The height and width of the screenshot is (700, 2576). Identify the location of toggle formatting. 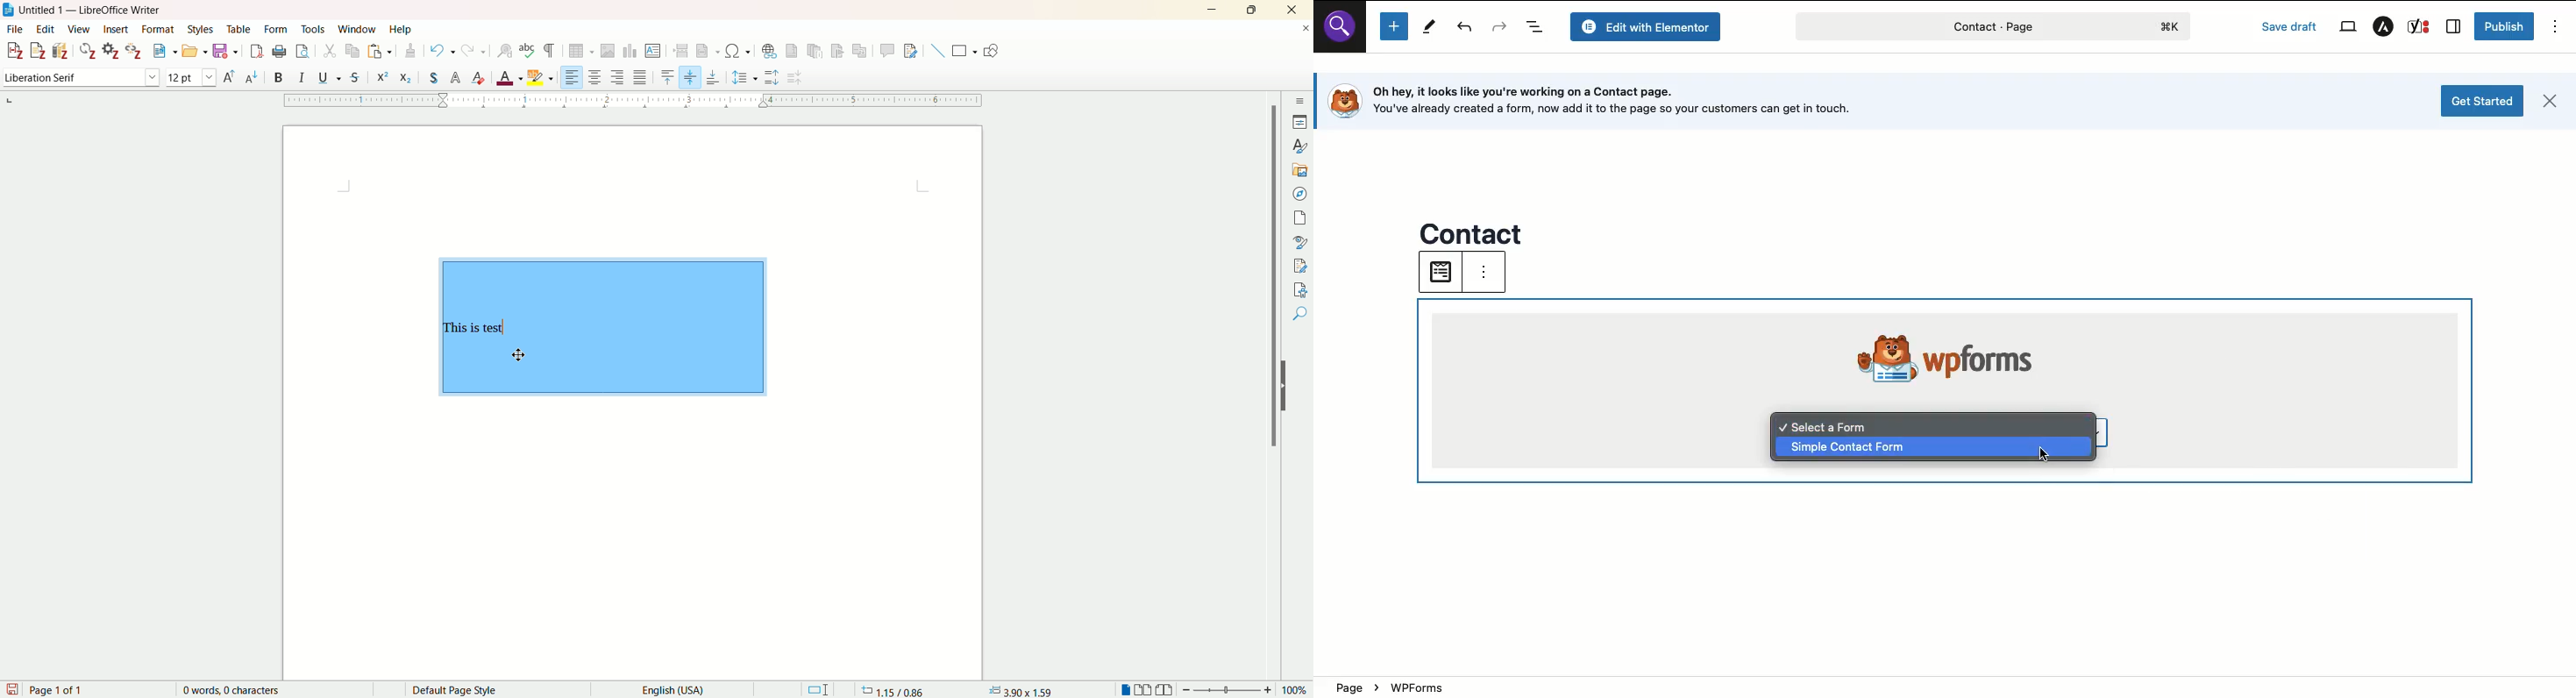
(549, 51).